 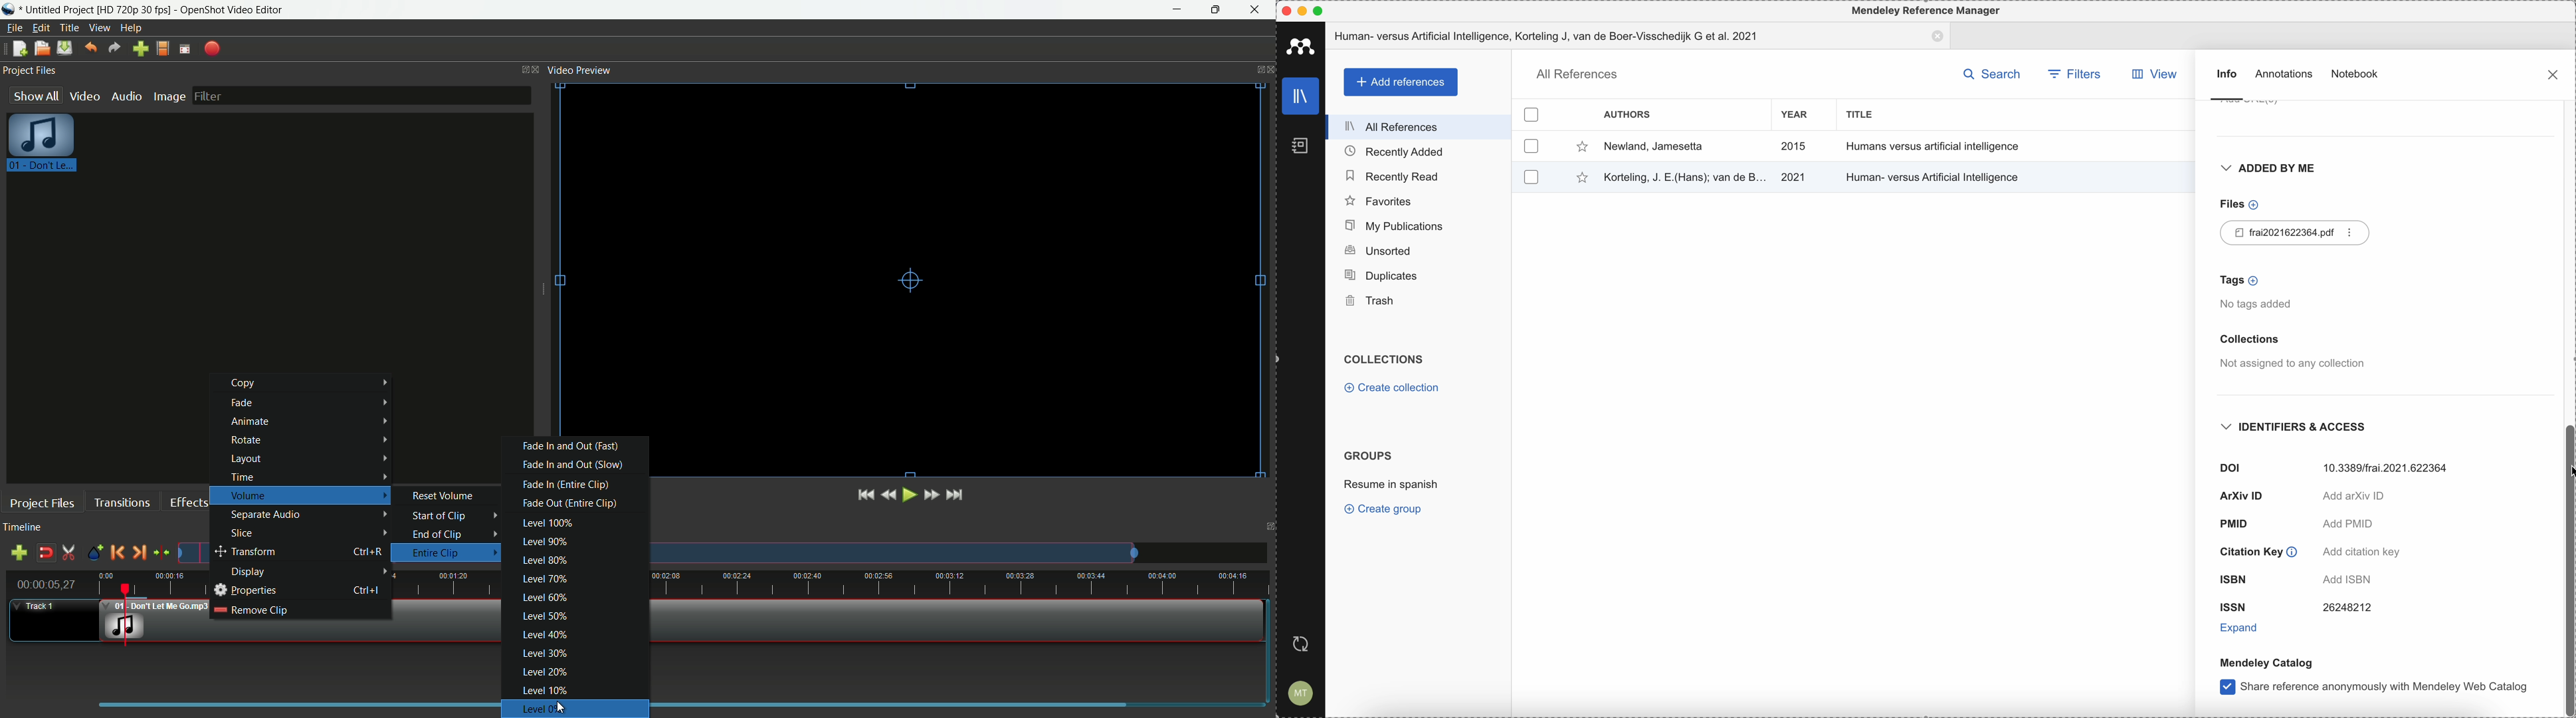 What do you see at coordinates (454, 552) in the screenshot?
I see `entire clip` at bounding box center [454, 552].